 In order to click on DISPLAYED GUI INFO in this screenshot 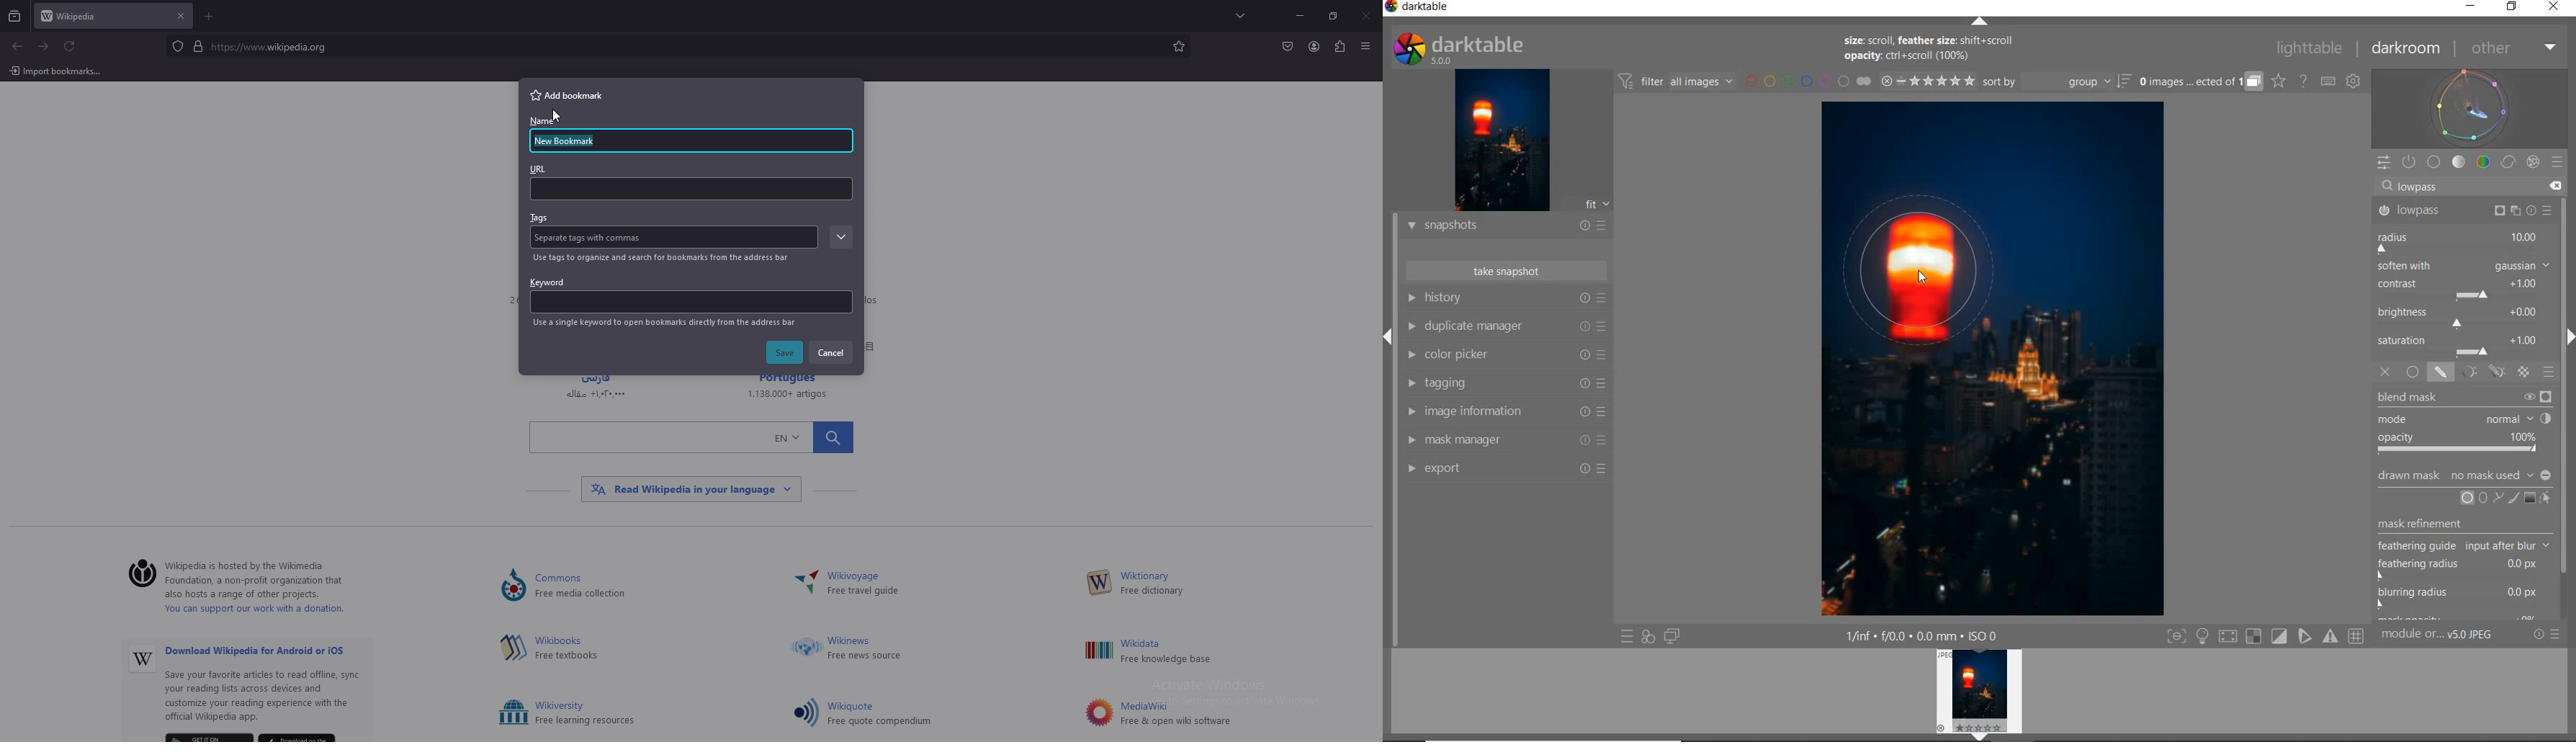, I will do `click(1923, 635)`.